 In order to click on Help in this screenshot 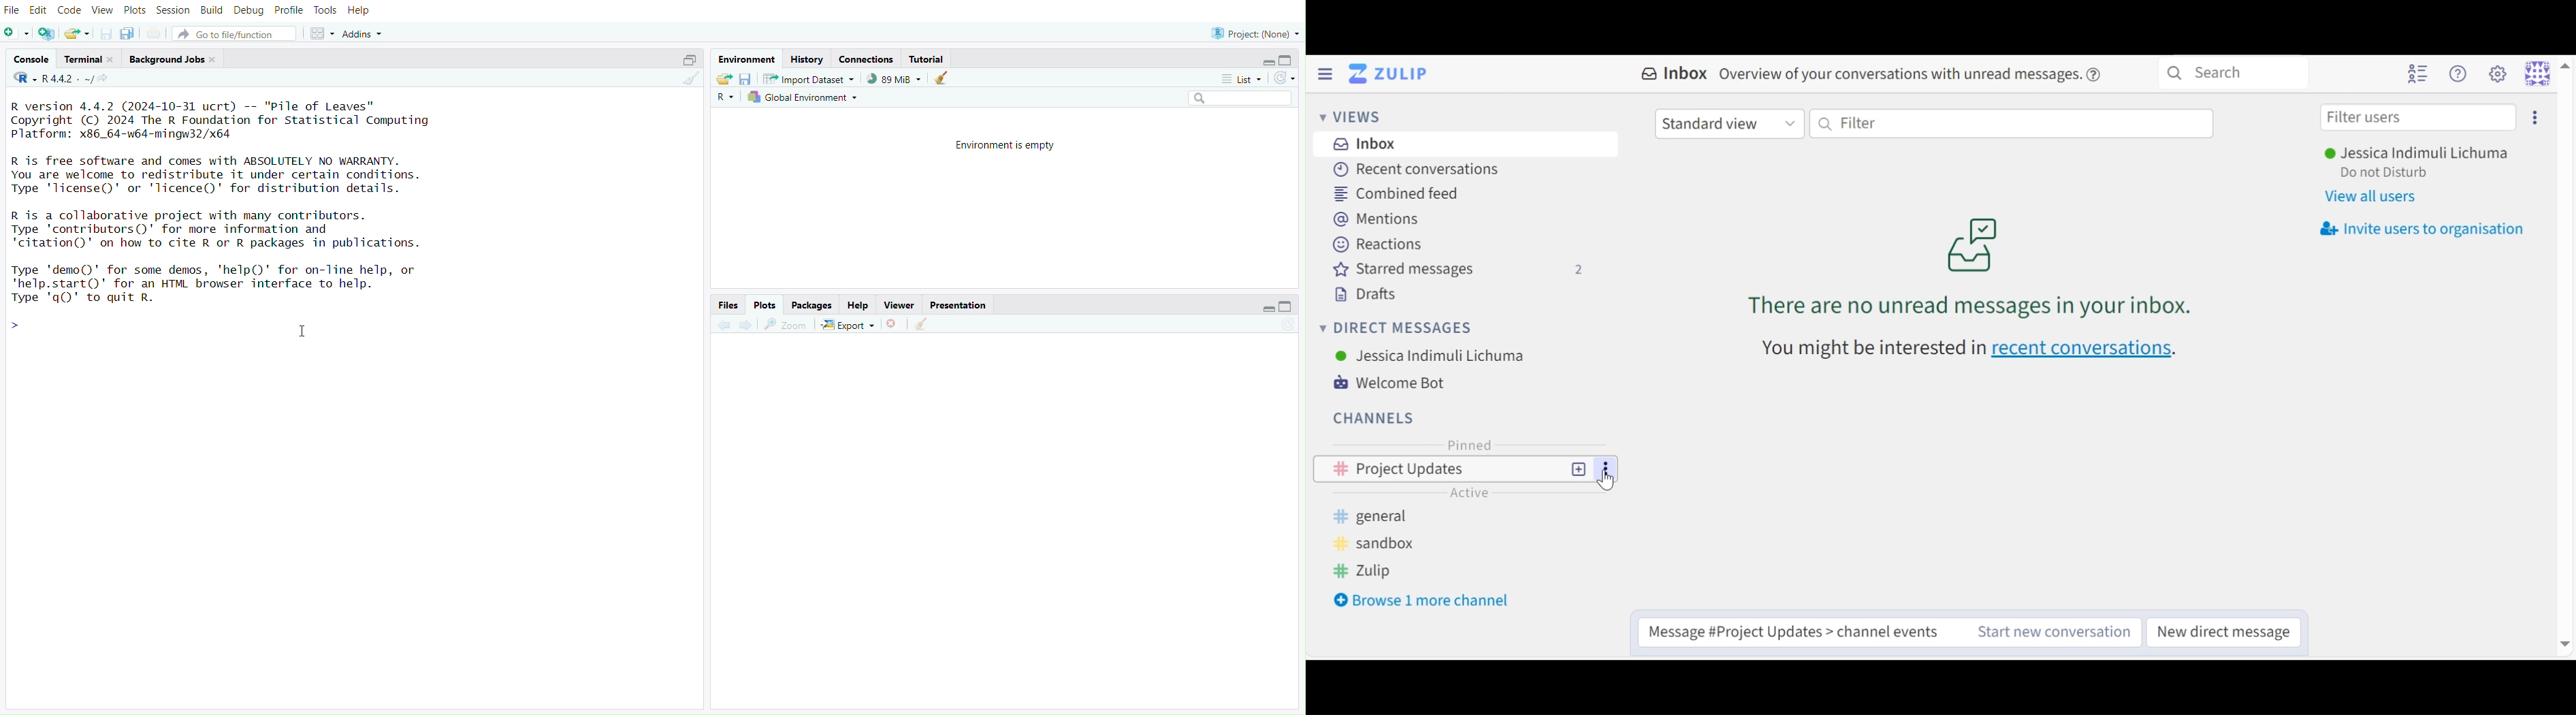, I will do `click(858, 304)`.